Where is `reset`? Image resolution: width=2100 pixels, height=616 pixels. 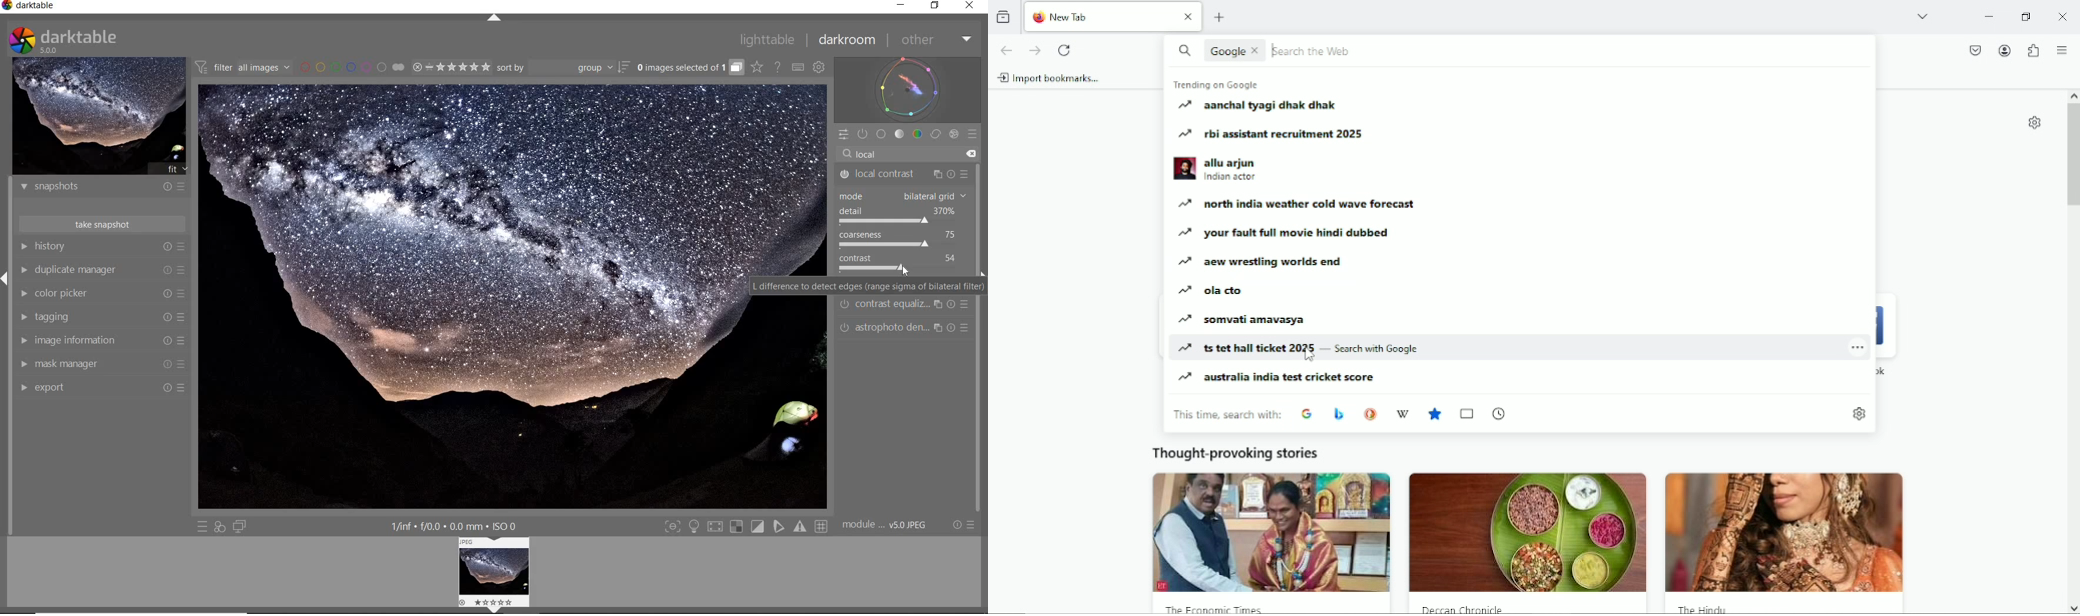
reset is located at coordinates (166, 268).